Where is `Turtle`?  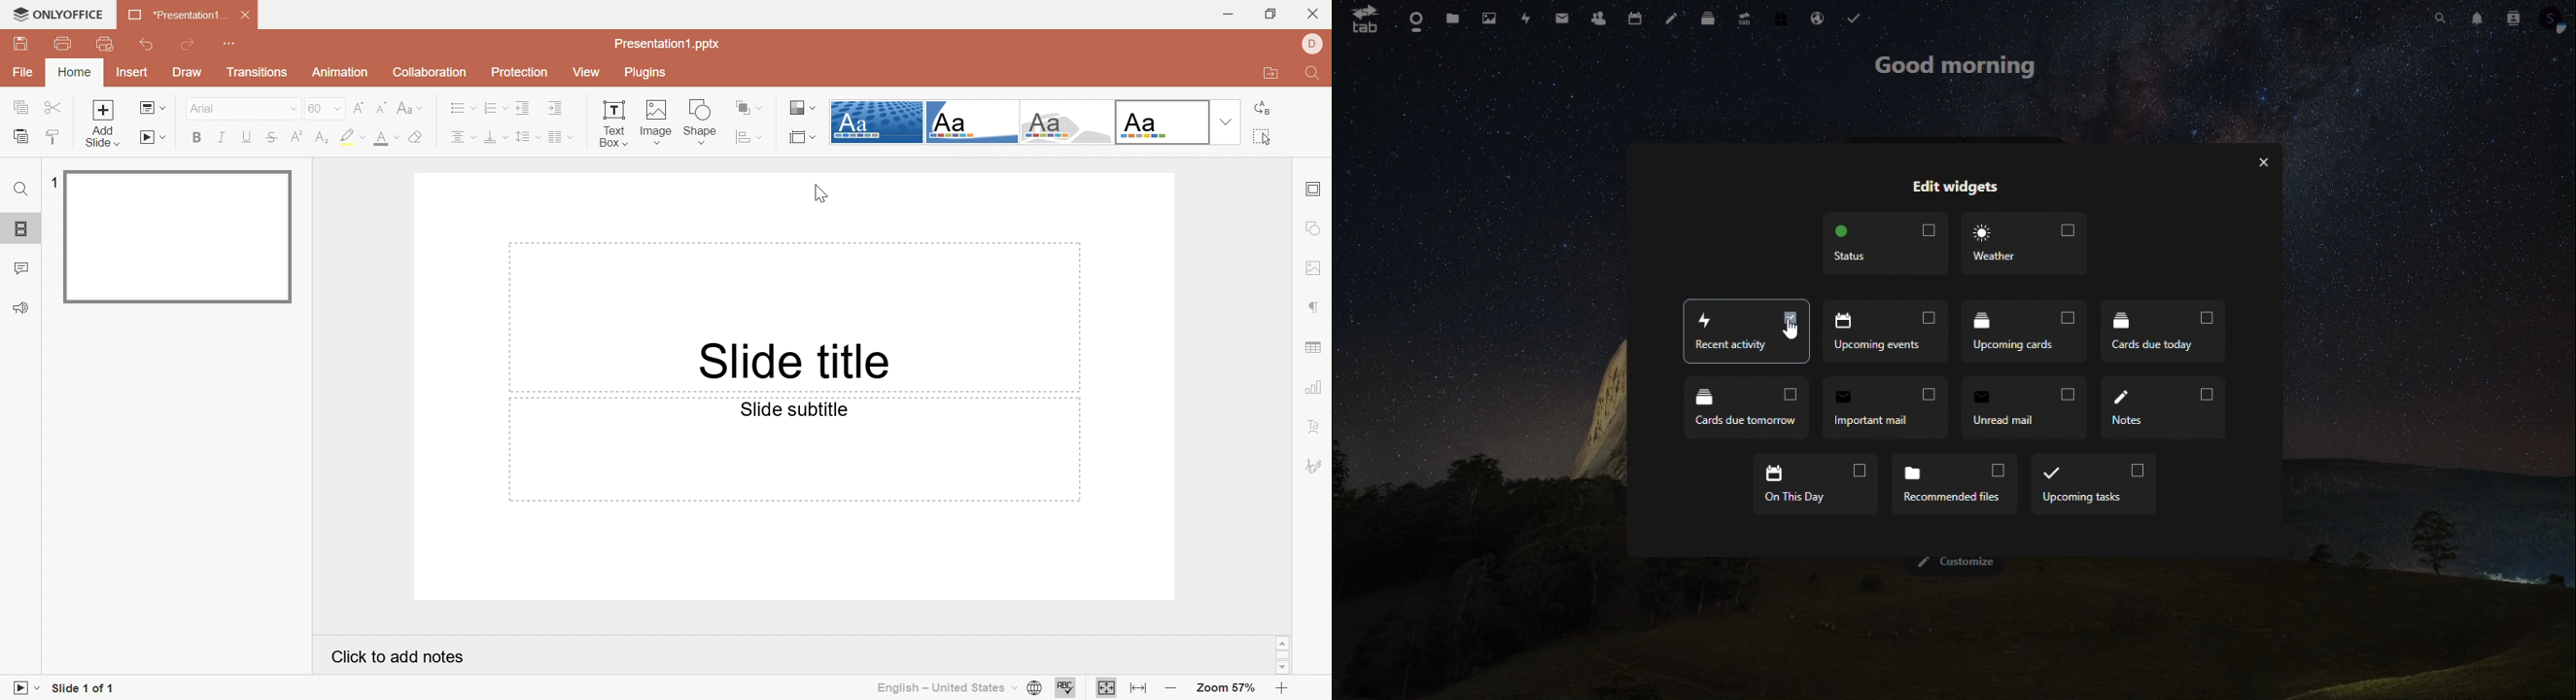 Turtle is located at coordinates (1064, 122).